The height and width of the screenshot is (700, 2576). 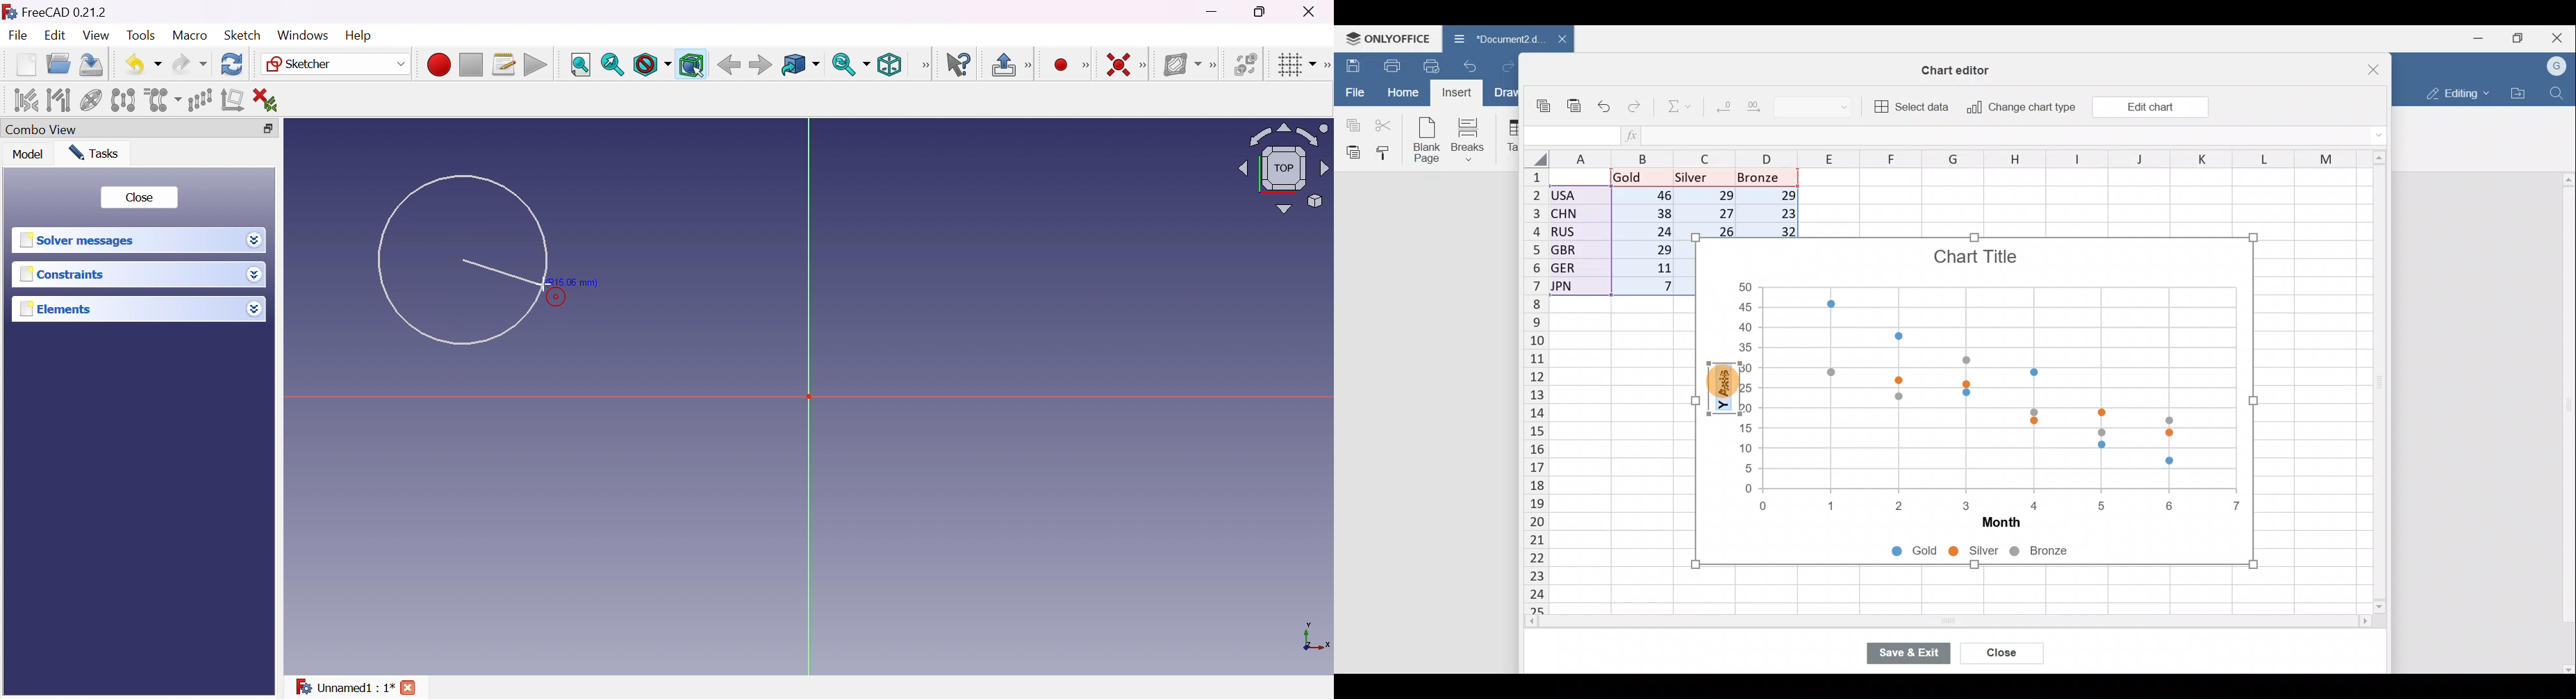 I want to click on Table, so click(x=1511, y=137).